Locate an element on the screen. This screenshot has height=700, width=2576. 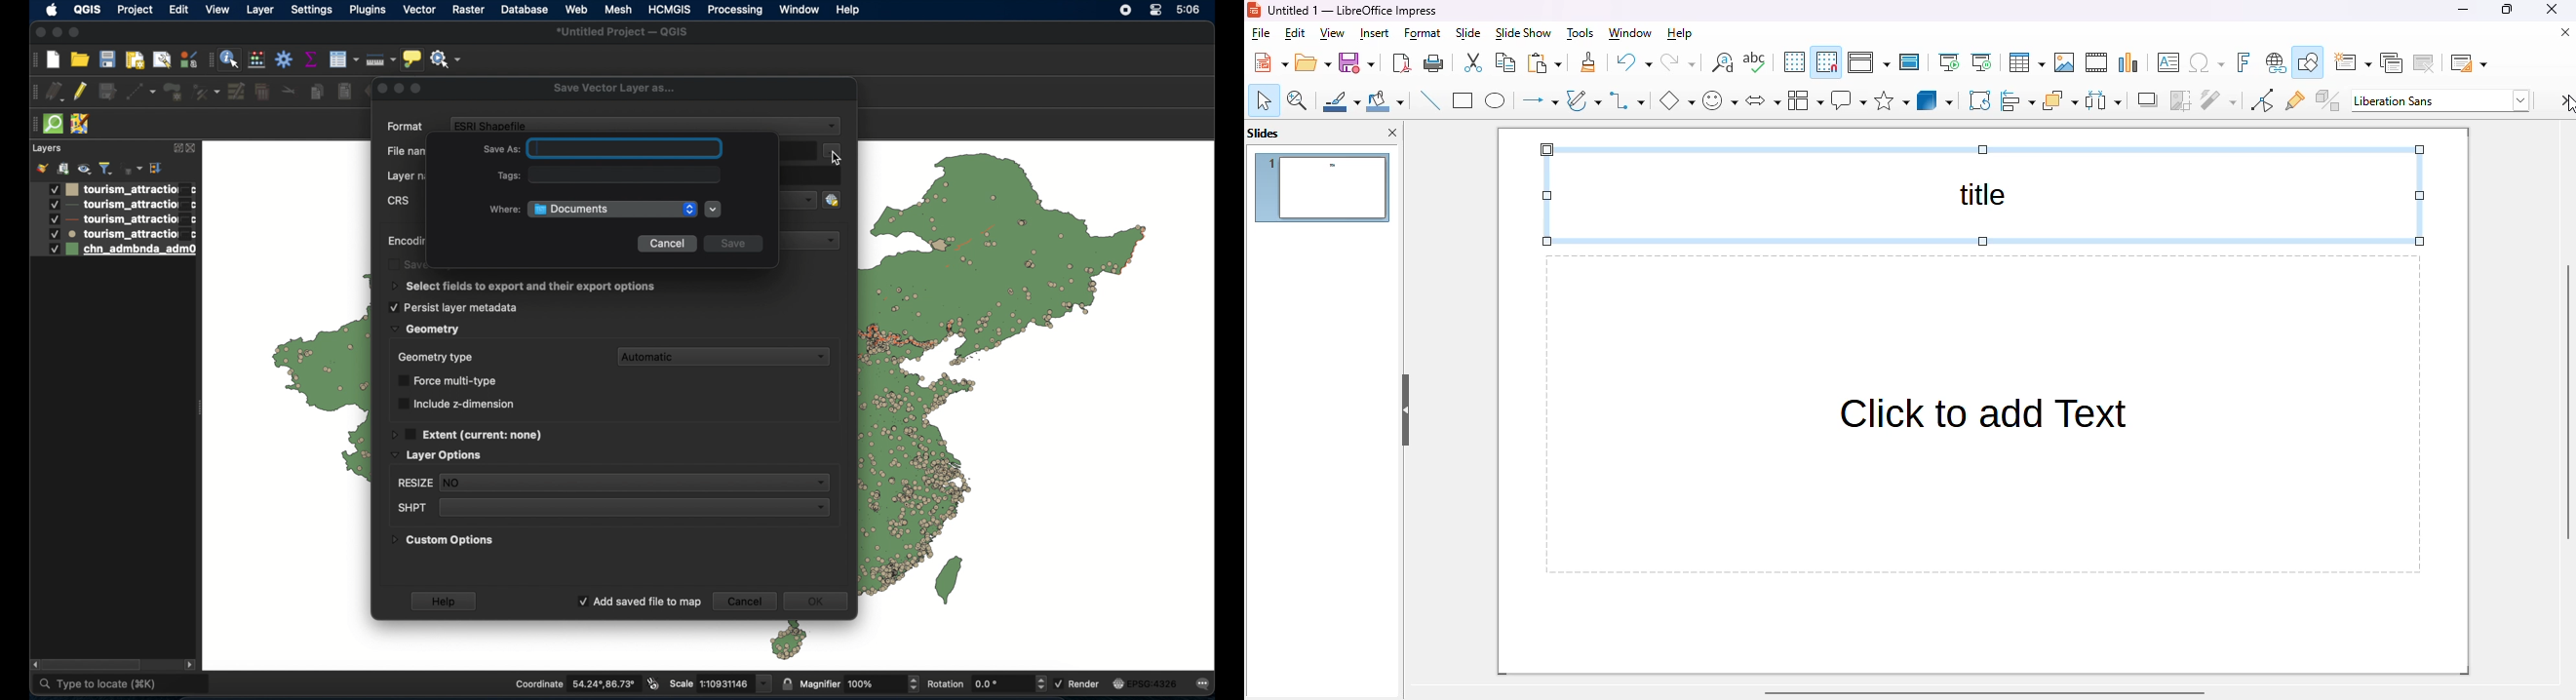
force multi-type is located at coordinates (451, 380).